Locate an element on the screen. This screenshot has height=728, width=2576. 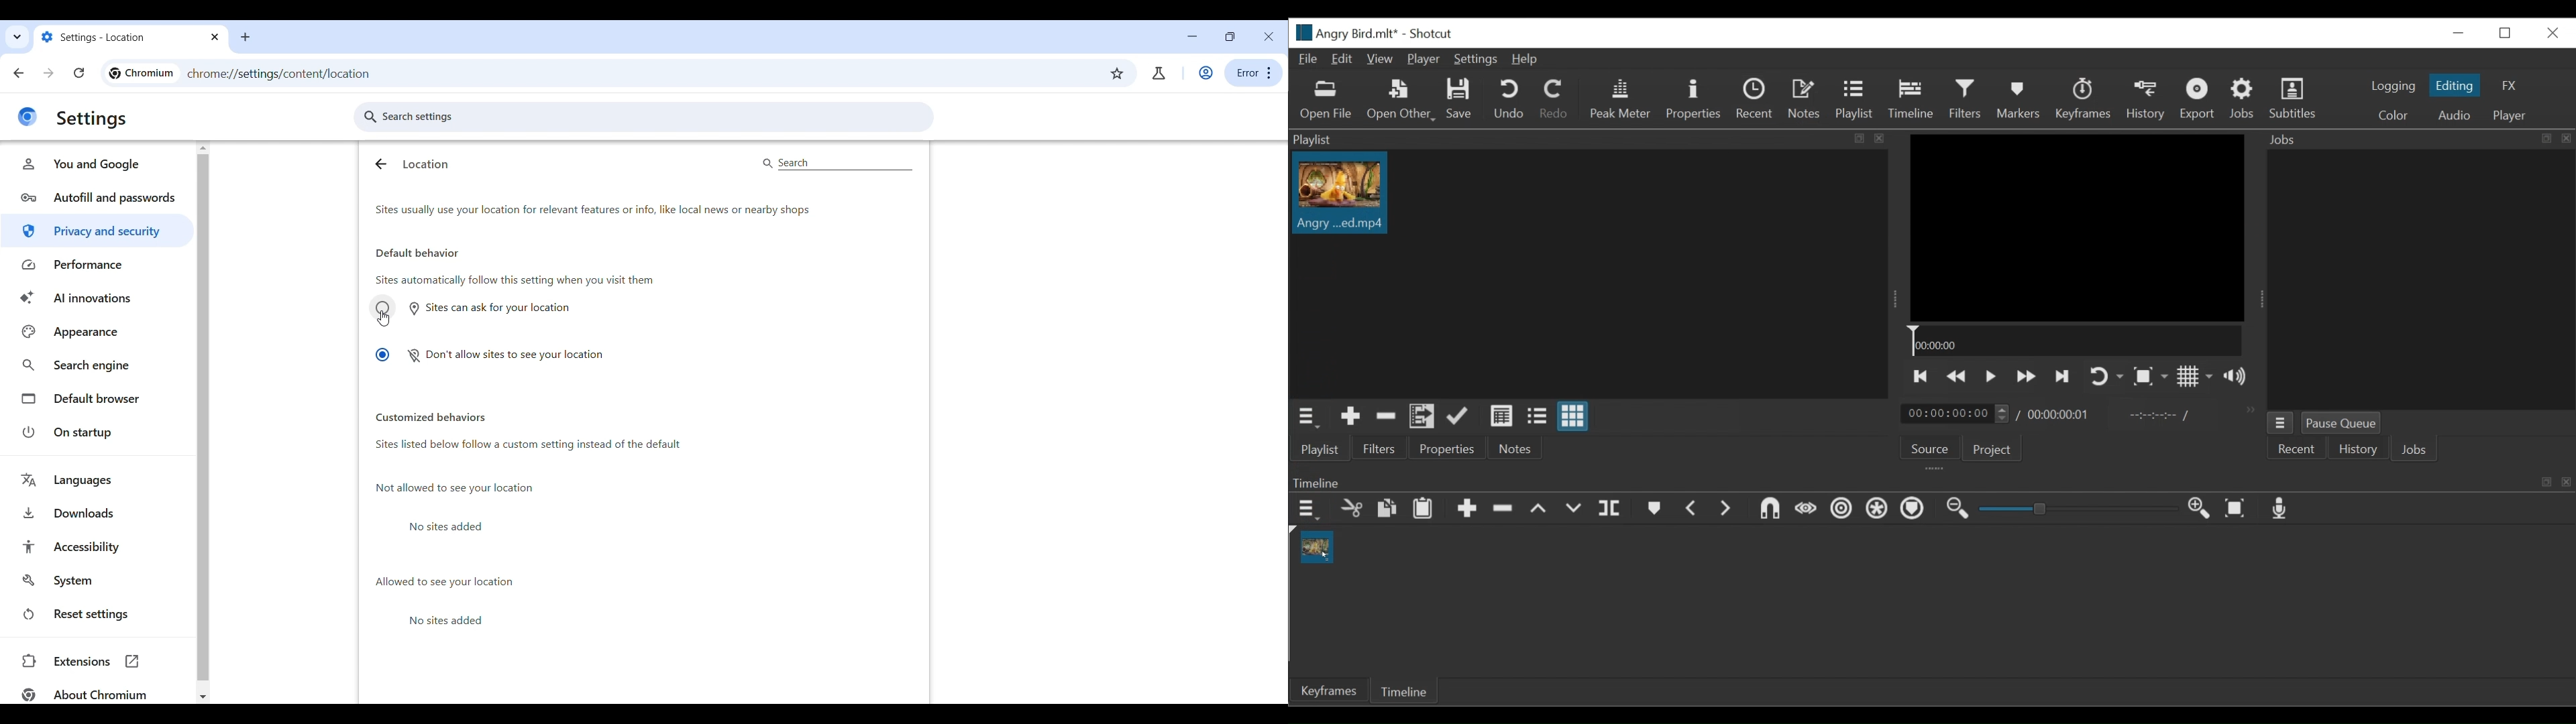
Don't allow sites to see your location is located at coordinates (488, 355).